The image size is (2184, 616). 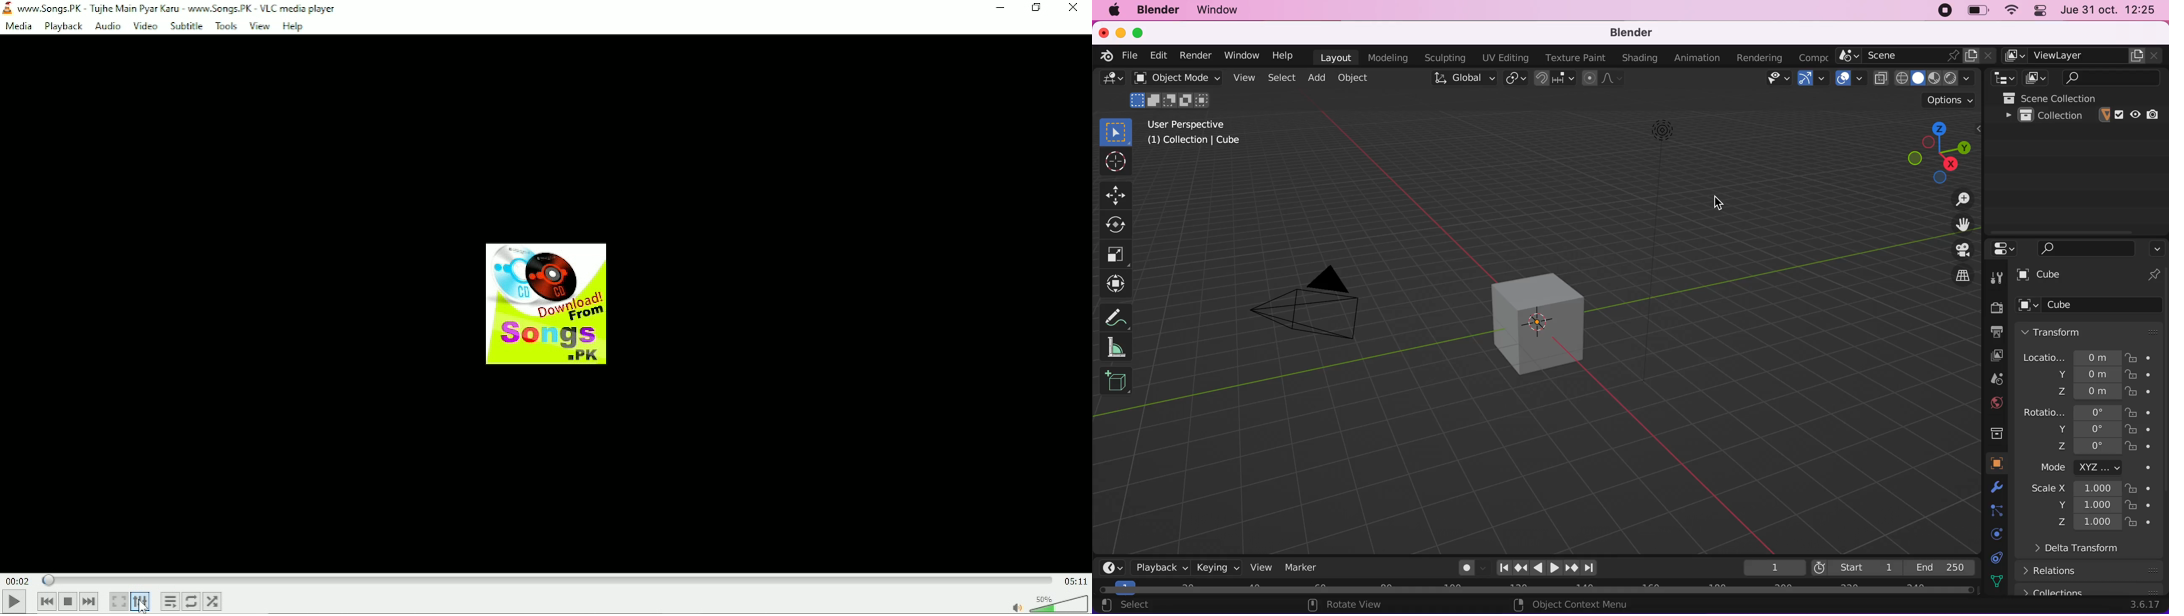 What do you see at coordinates (2087, 429) in the screenshot?
I see `y 0` at bounding box center [2087, 429].